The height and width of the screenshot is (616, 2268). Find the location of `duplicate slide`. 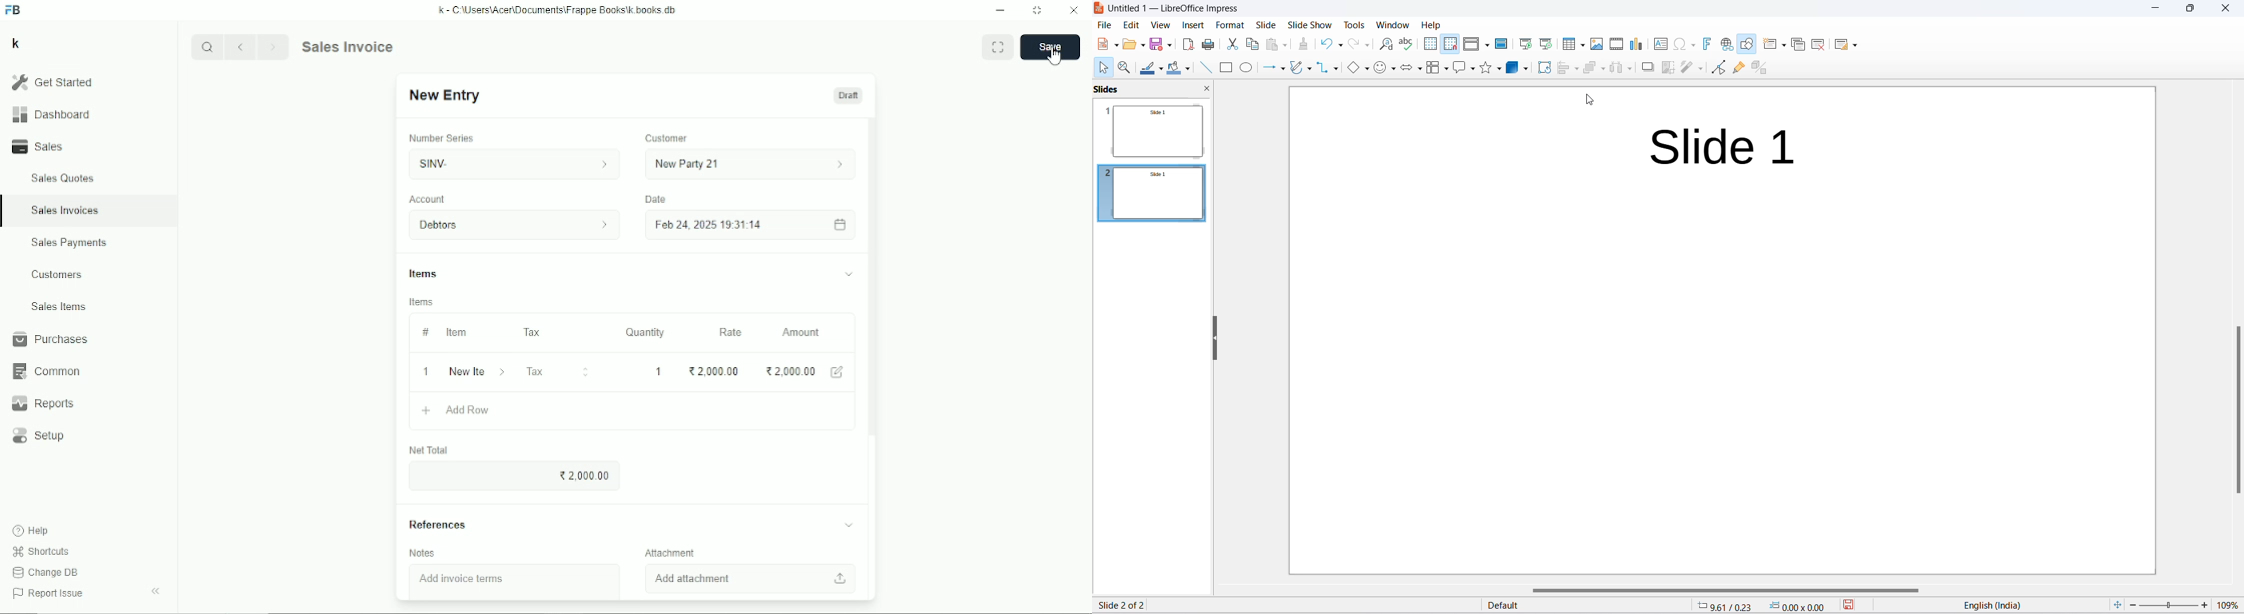

duplicate slide is located at coordinates (1800, 43).